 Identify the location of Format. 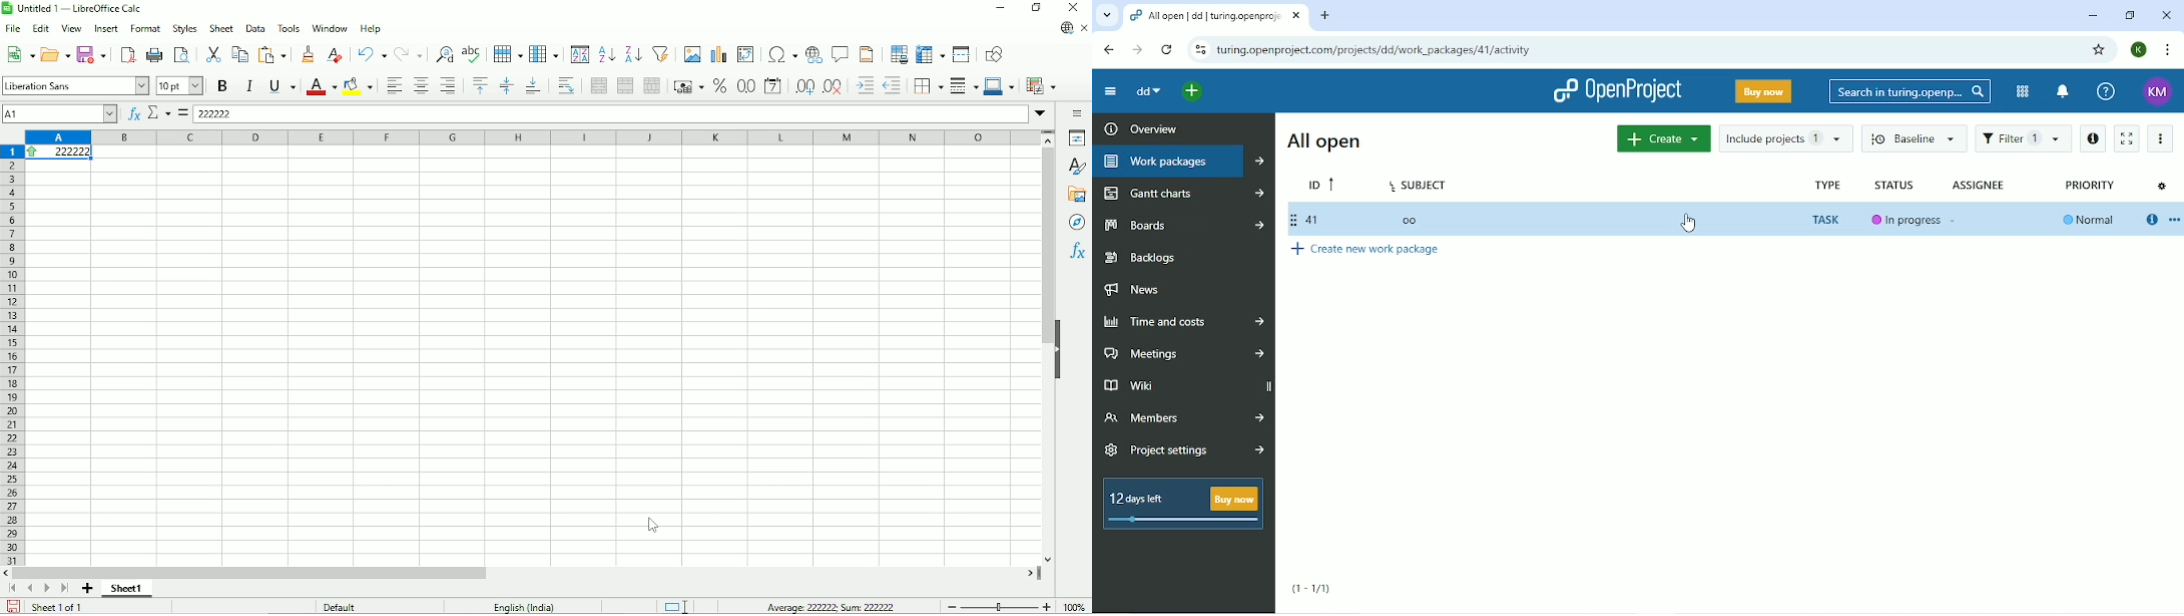
(145, 29).